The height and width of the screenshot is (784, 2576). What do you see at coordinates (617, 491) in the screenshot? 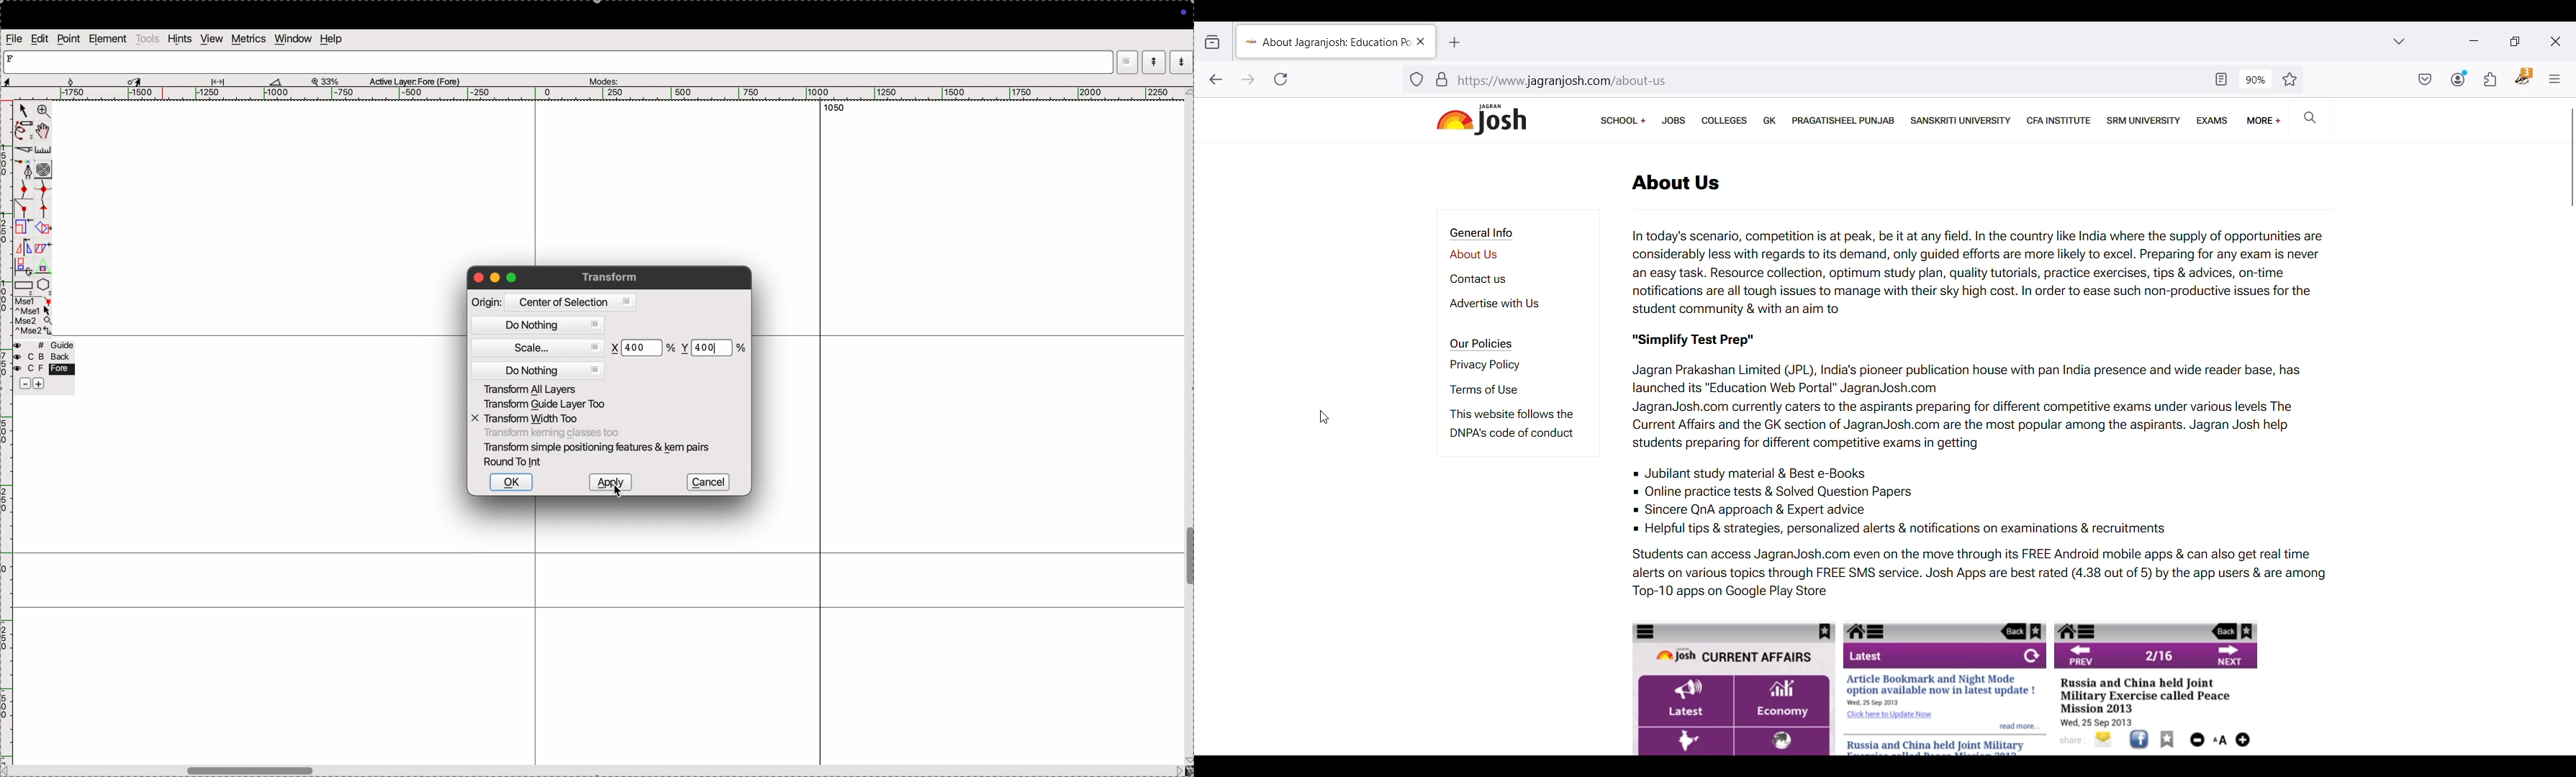
I see `Cursor` at bounding box center [617, 491].